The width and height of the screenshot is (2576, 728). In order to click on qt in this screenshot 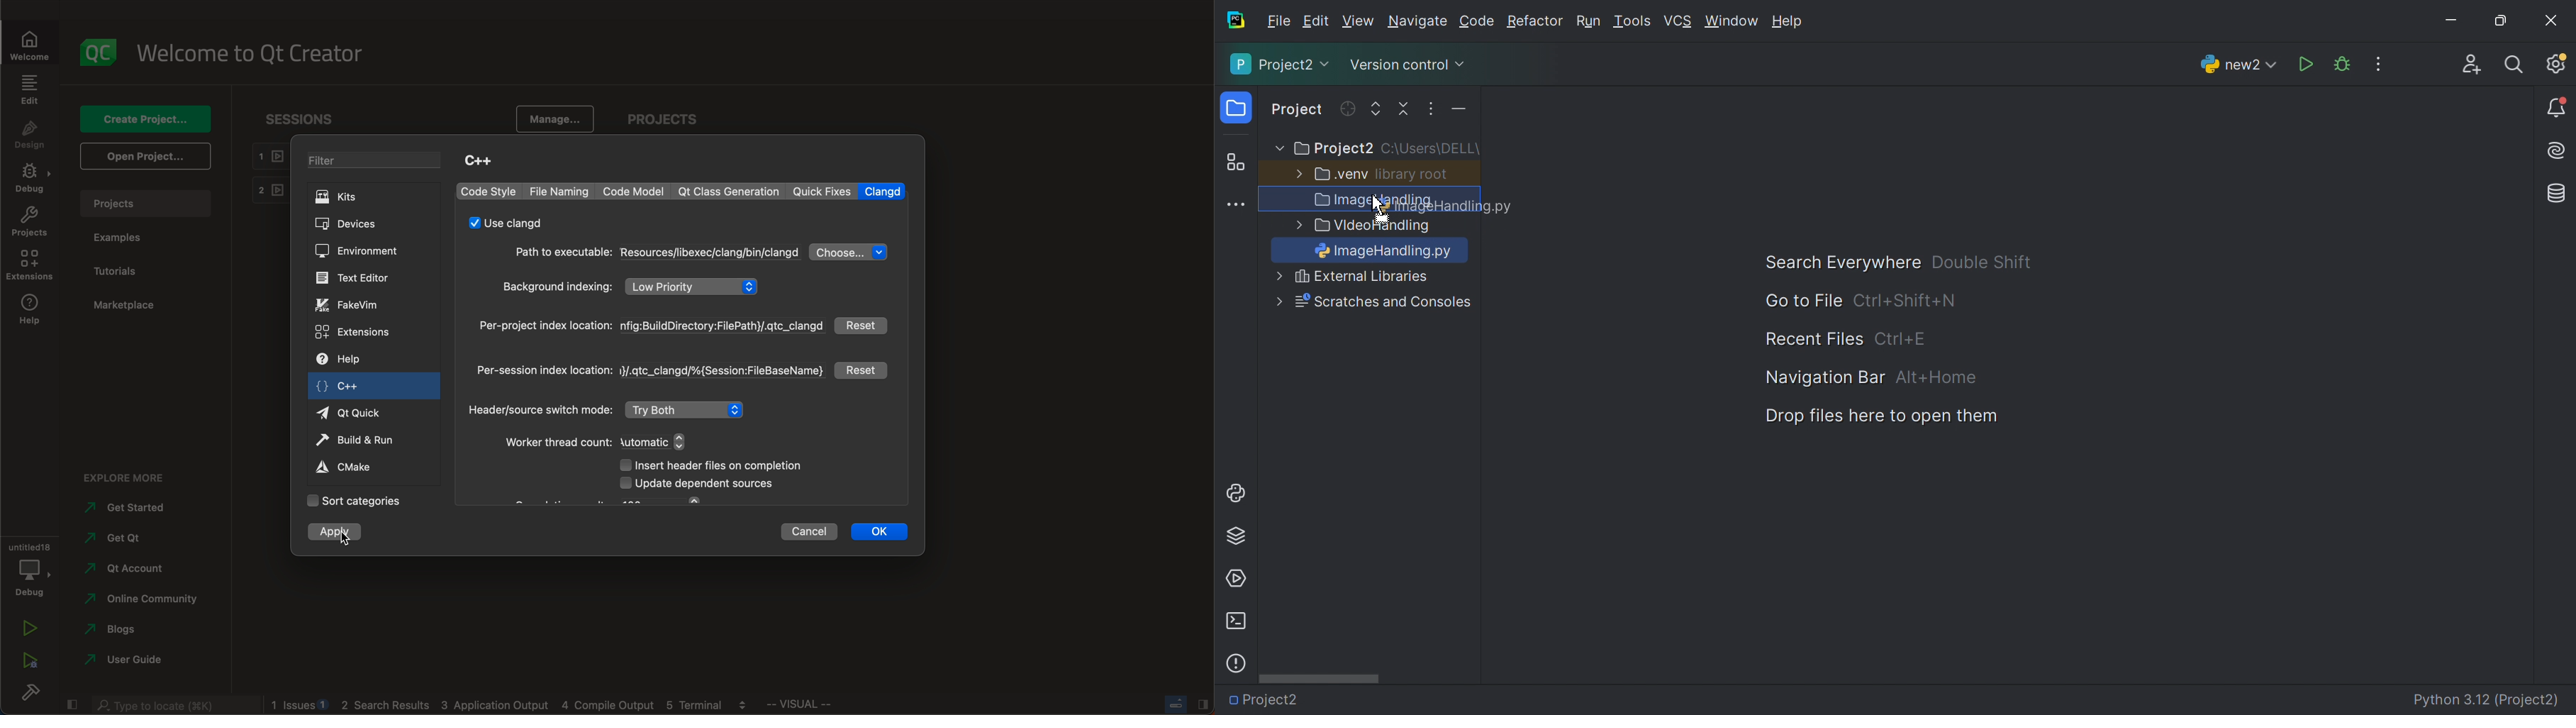, I will do `click(730, 192)`.